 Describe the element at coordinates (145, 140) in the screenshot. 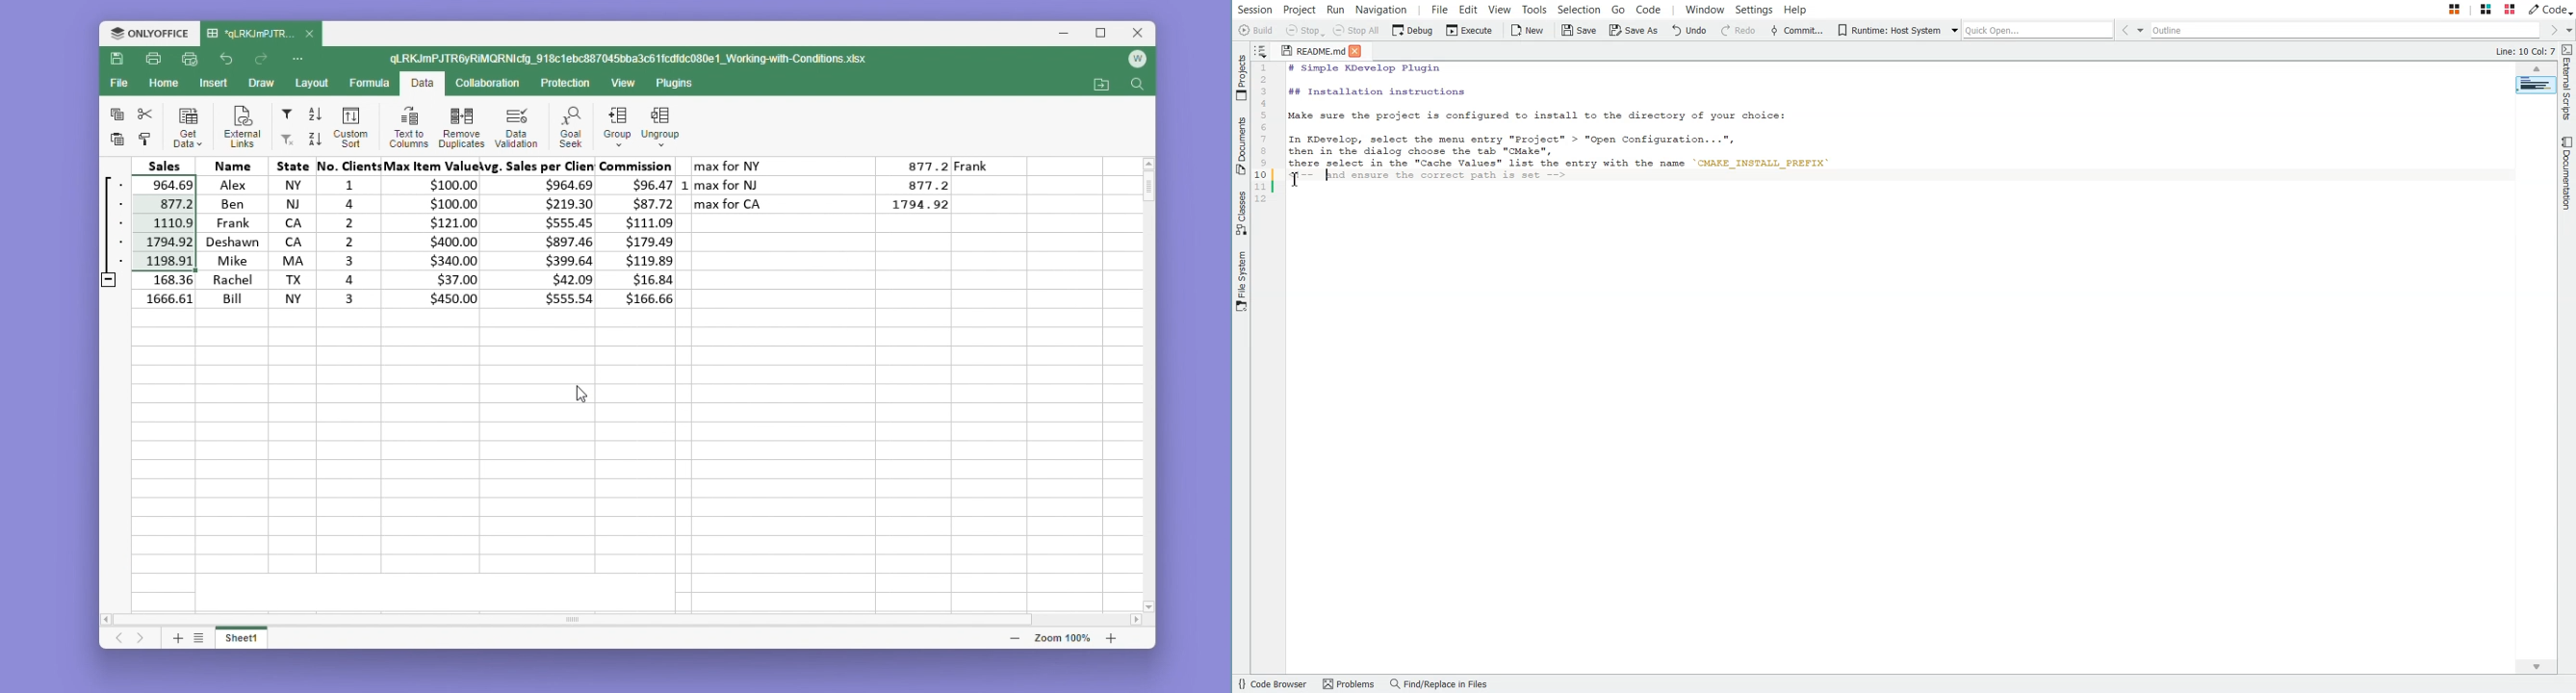

I see `paste formatting` at that location.